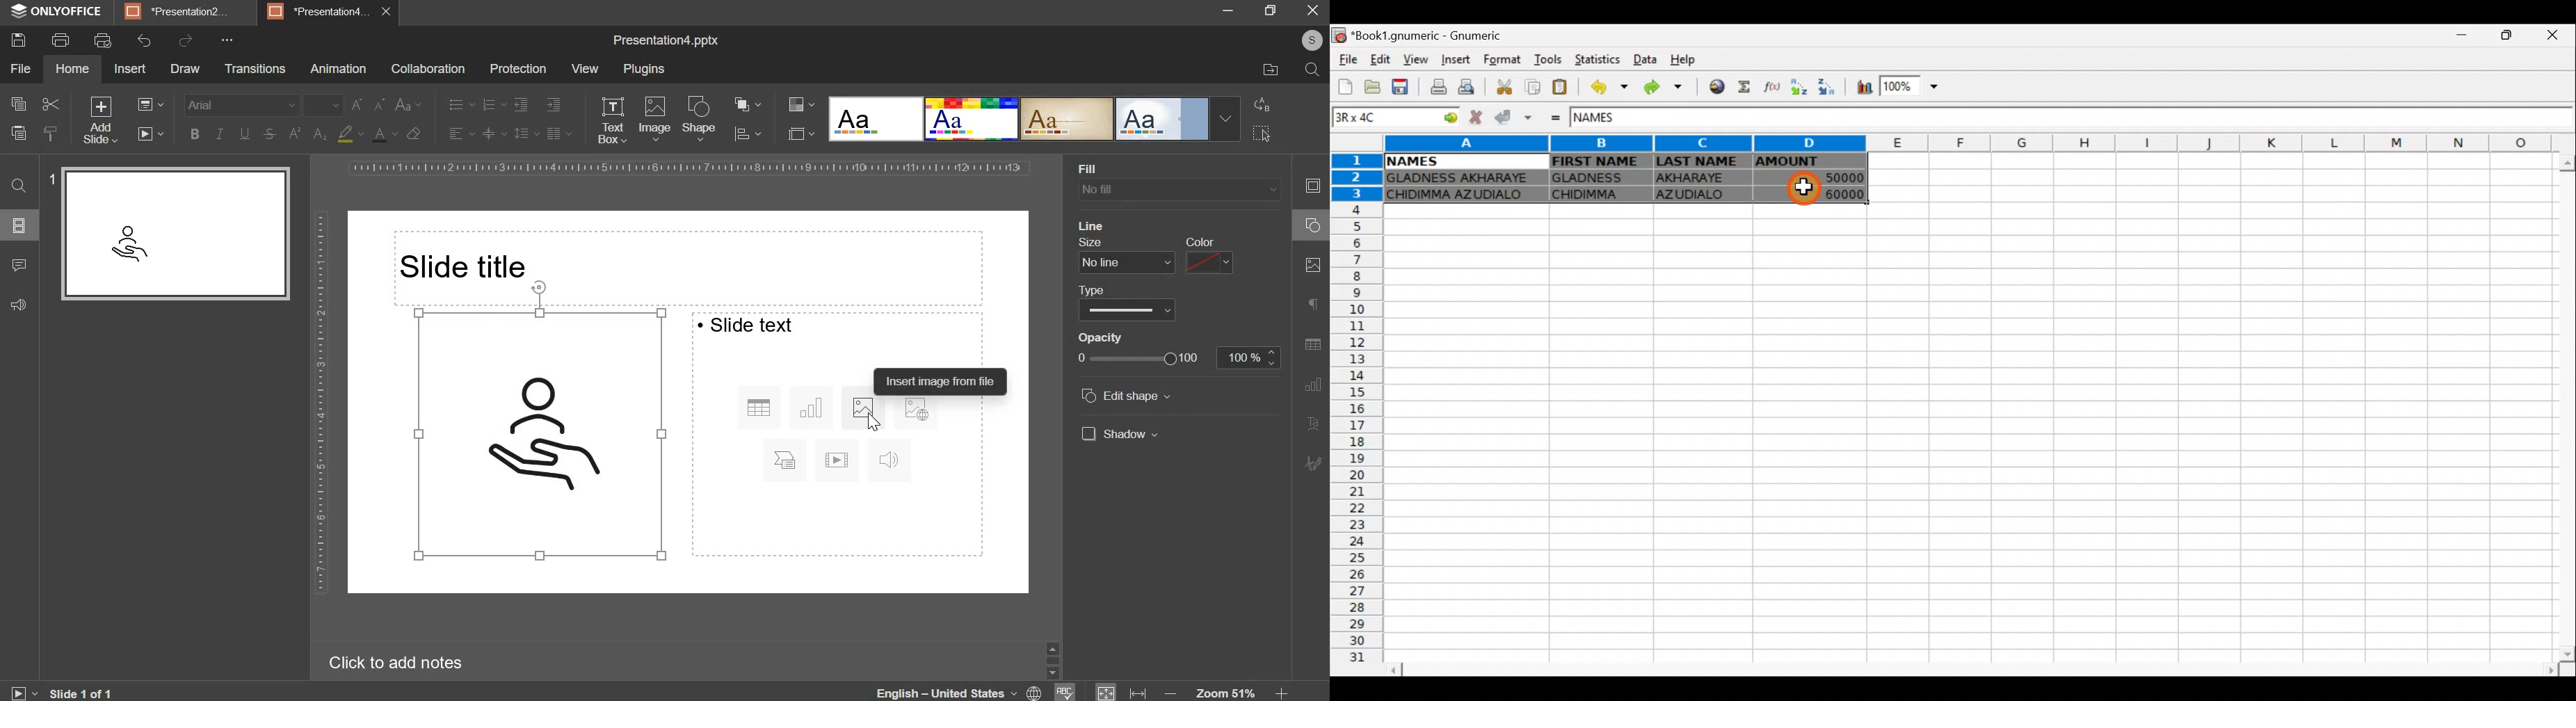  What do you see at coordinates (324, 104) in the screenshot?
I see `font size` at bounding box center [324, 104].